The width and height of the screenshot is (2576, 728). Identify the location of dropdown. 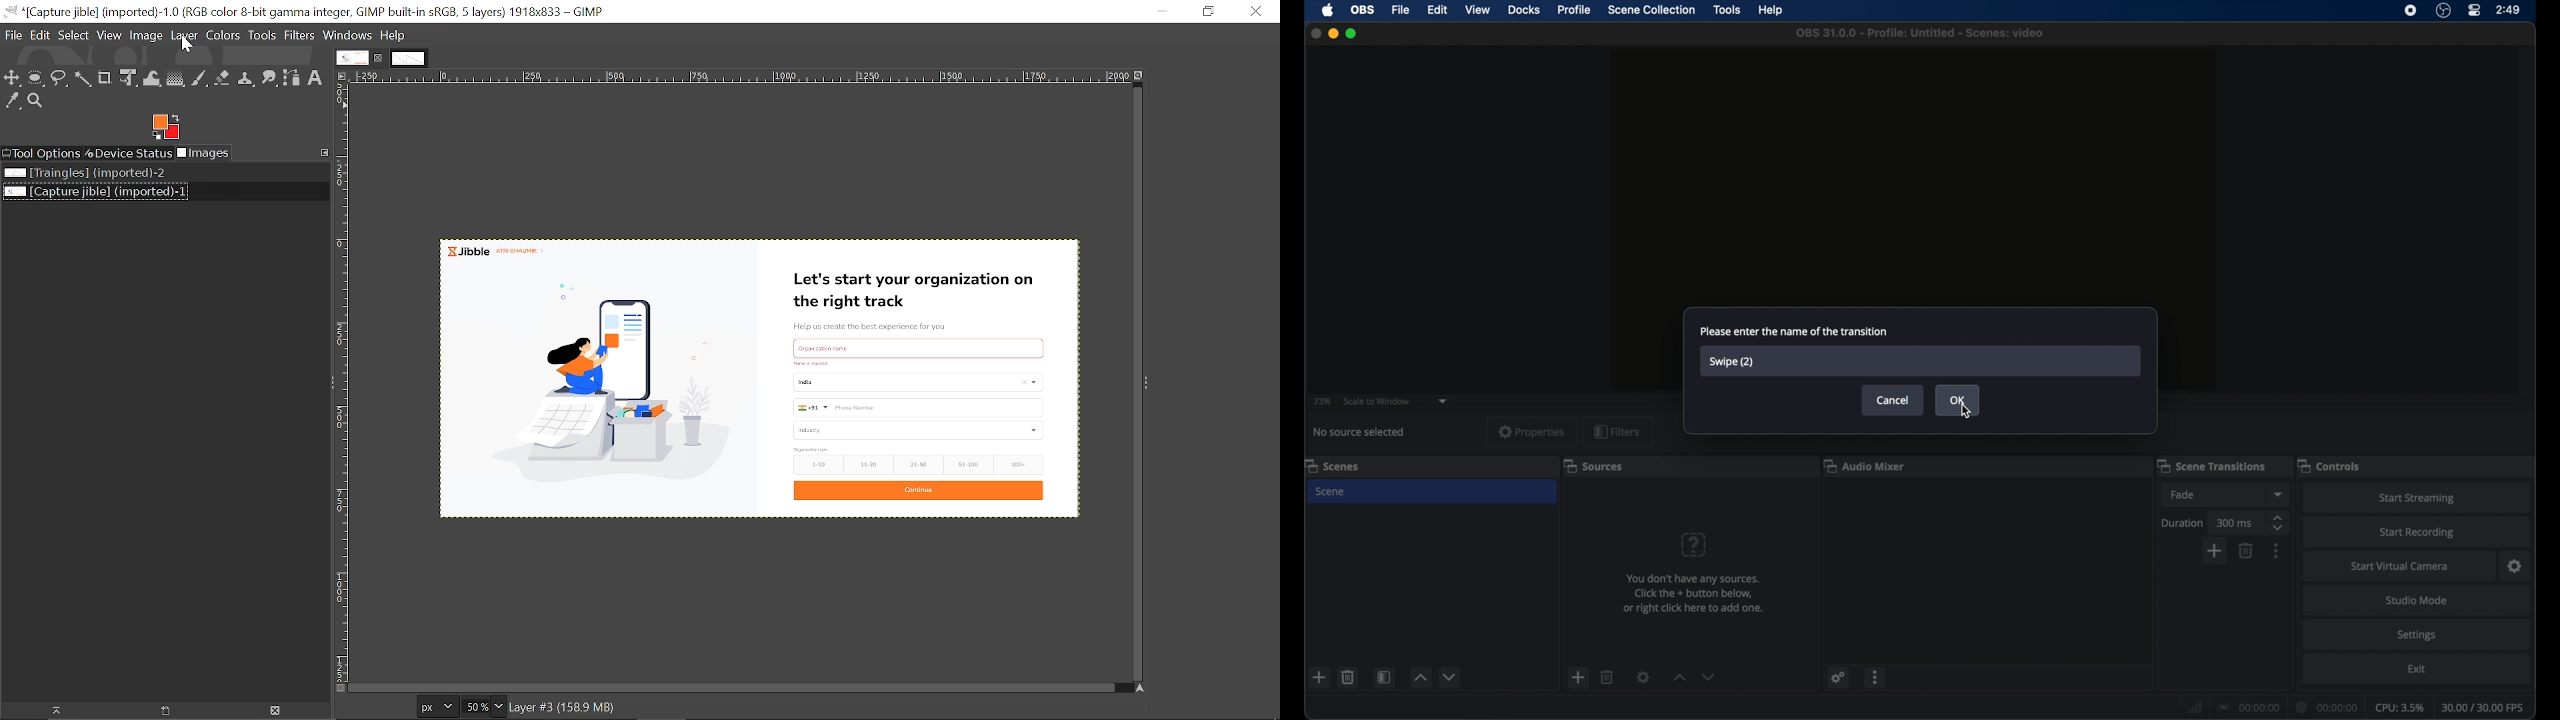
(2277, 494).